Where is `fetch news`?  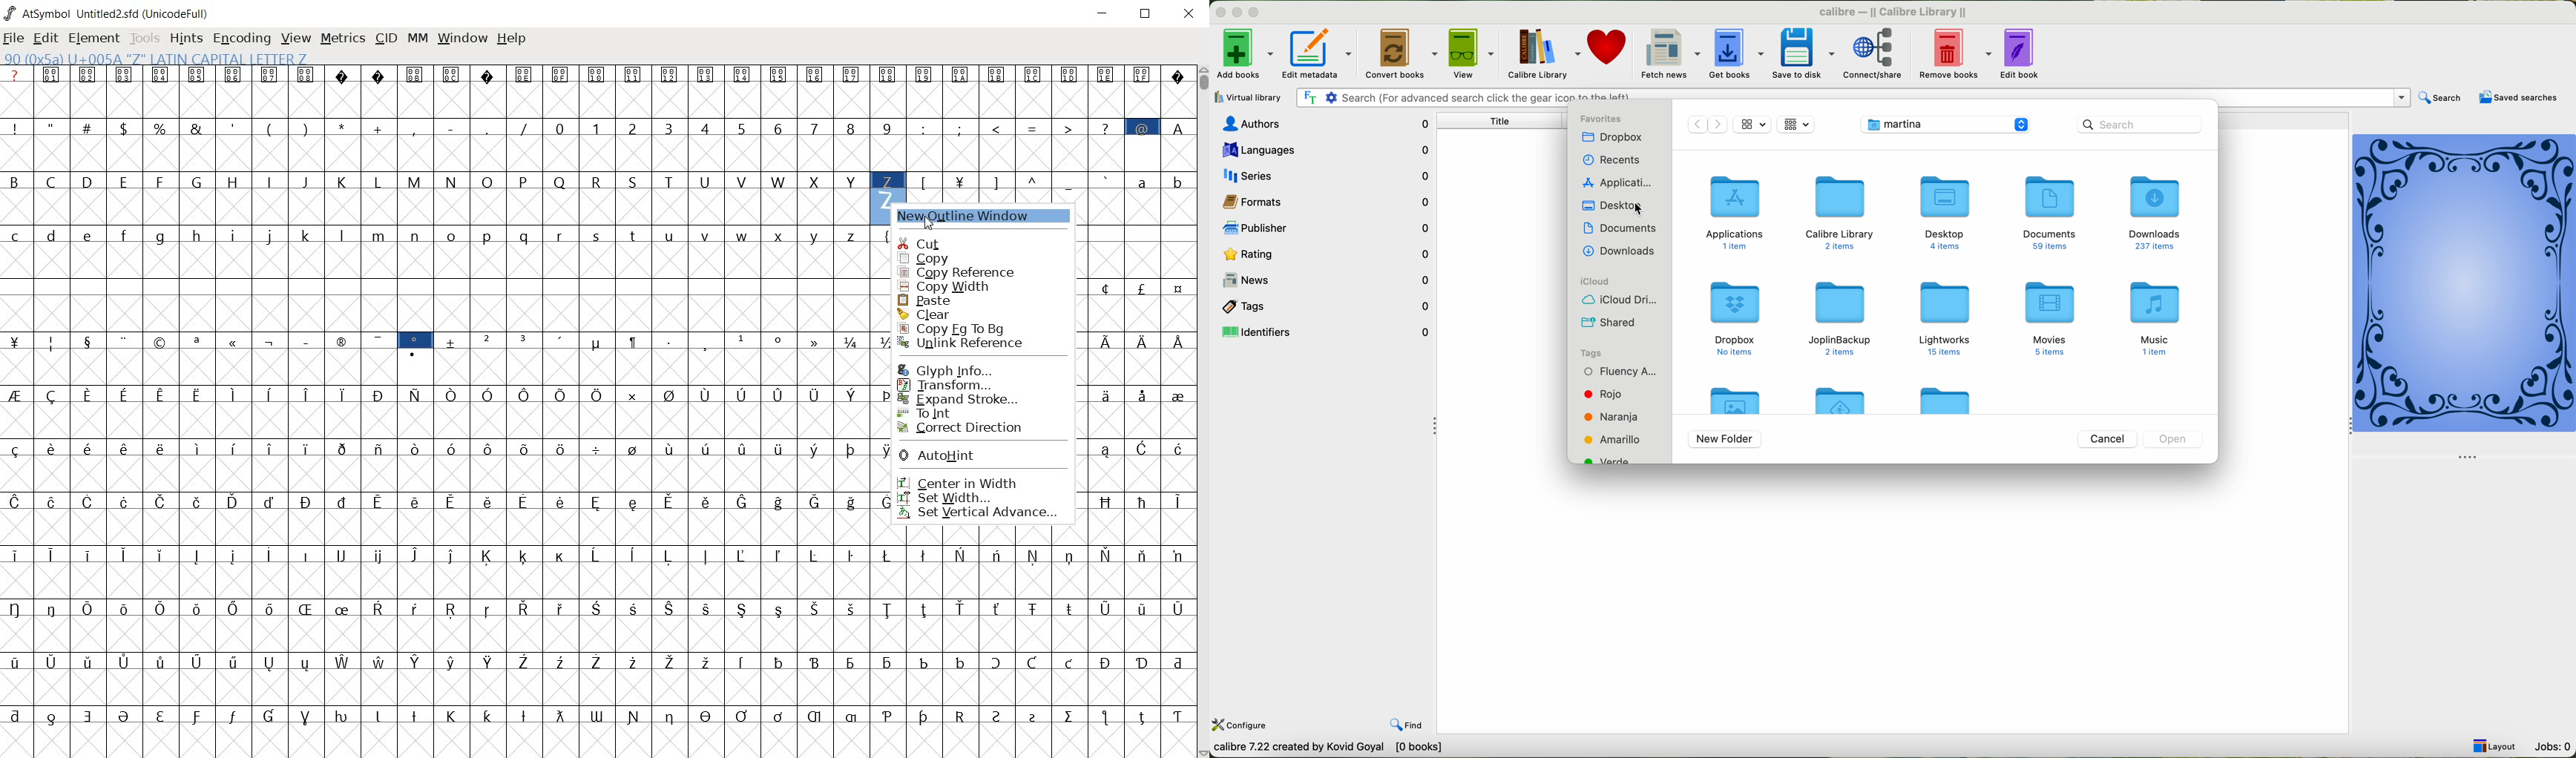
fetch news is located at coordinates (1669, 54).